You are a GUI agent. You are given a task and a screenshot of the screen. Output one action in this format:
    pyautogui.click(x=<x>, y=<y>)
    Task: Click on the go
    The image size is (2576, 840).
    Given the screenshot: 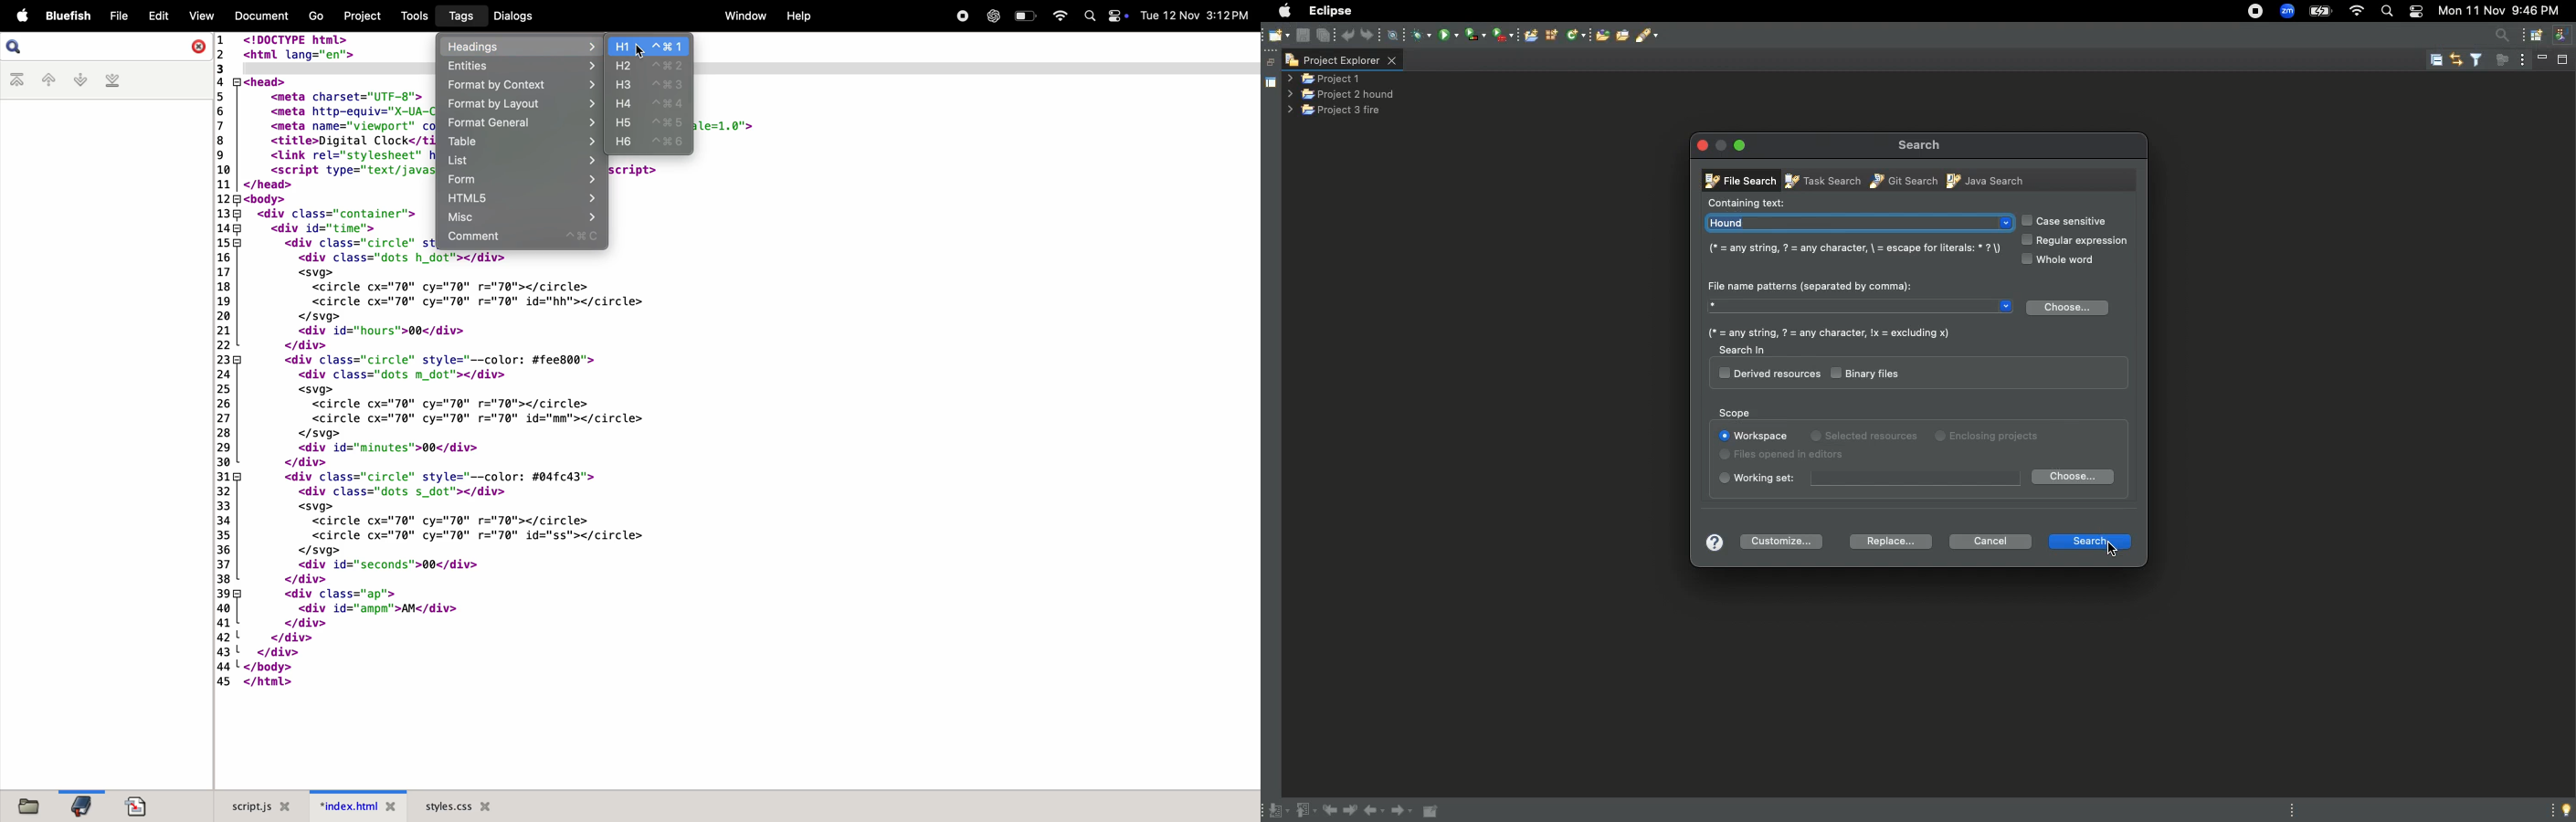 What is the action you would take?
    pyautogui.click(x=314, y=17)
    